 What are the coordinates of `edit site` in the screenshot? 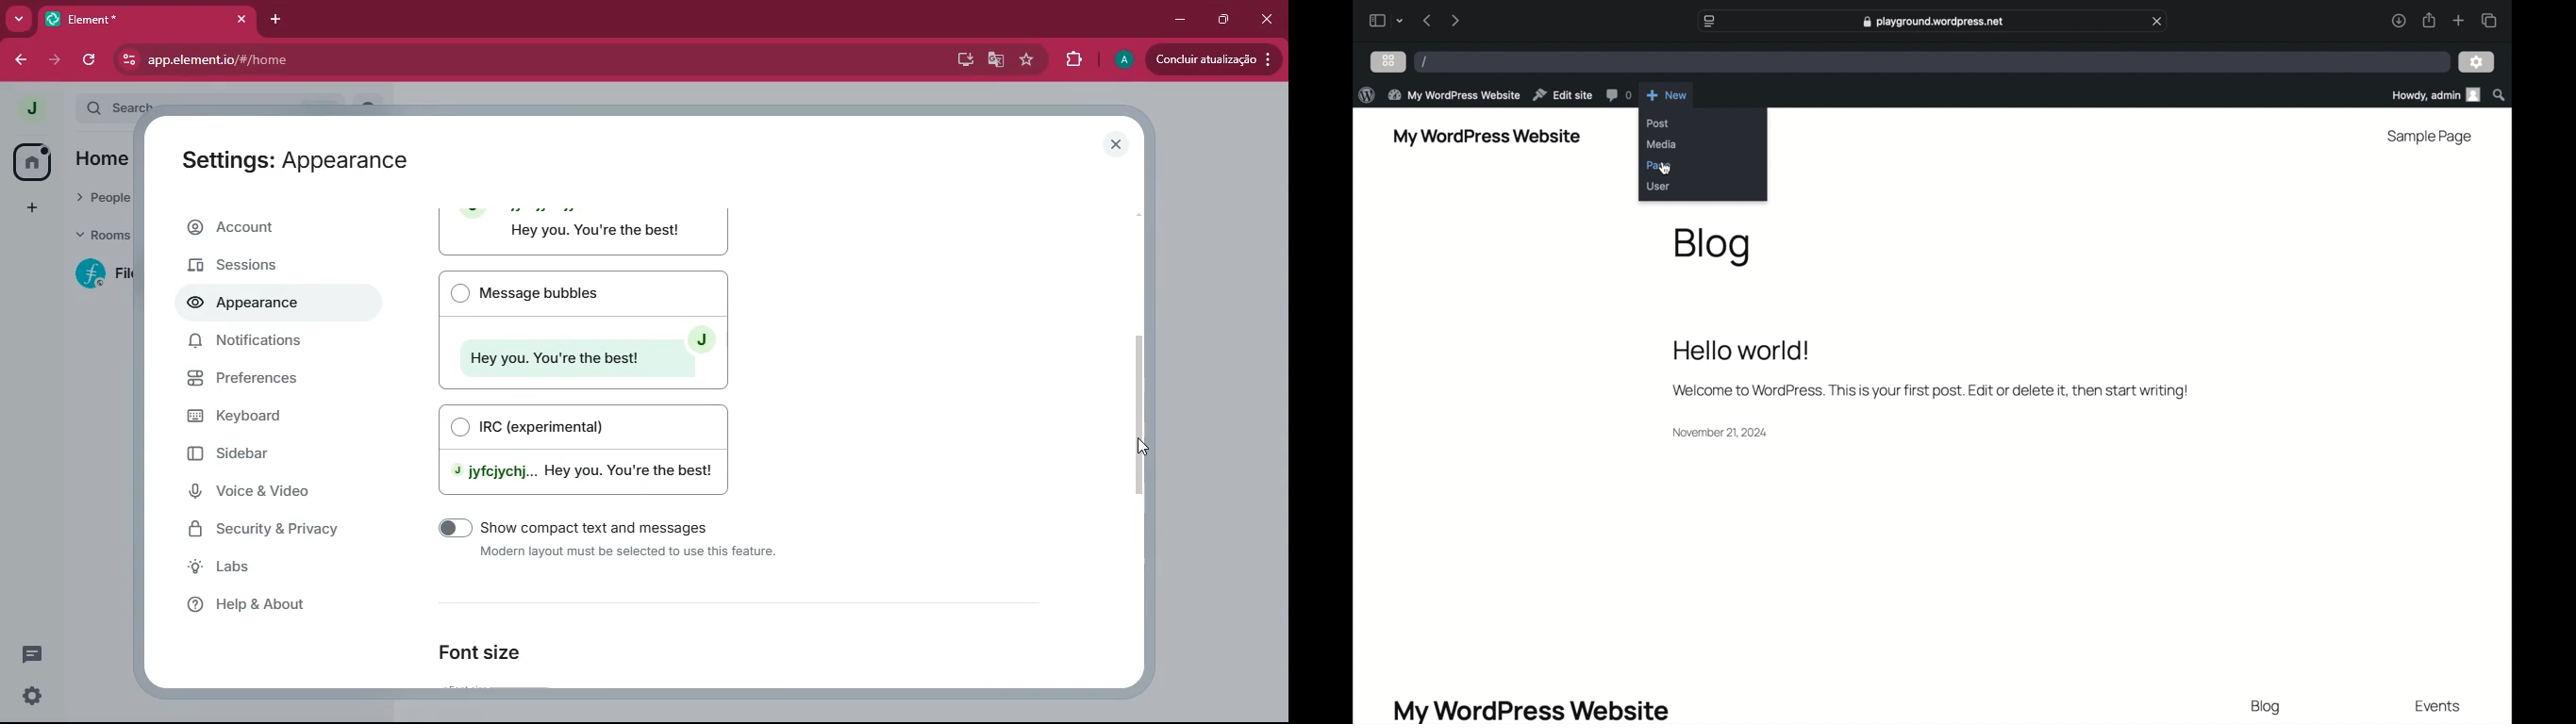 It's located at (1562, 95).